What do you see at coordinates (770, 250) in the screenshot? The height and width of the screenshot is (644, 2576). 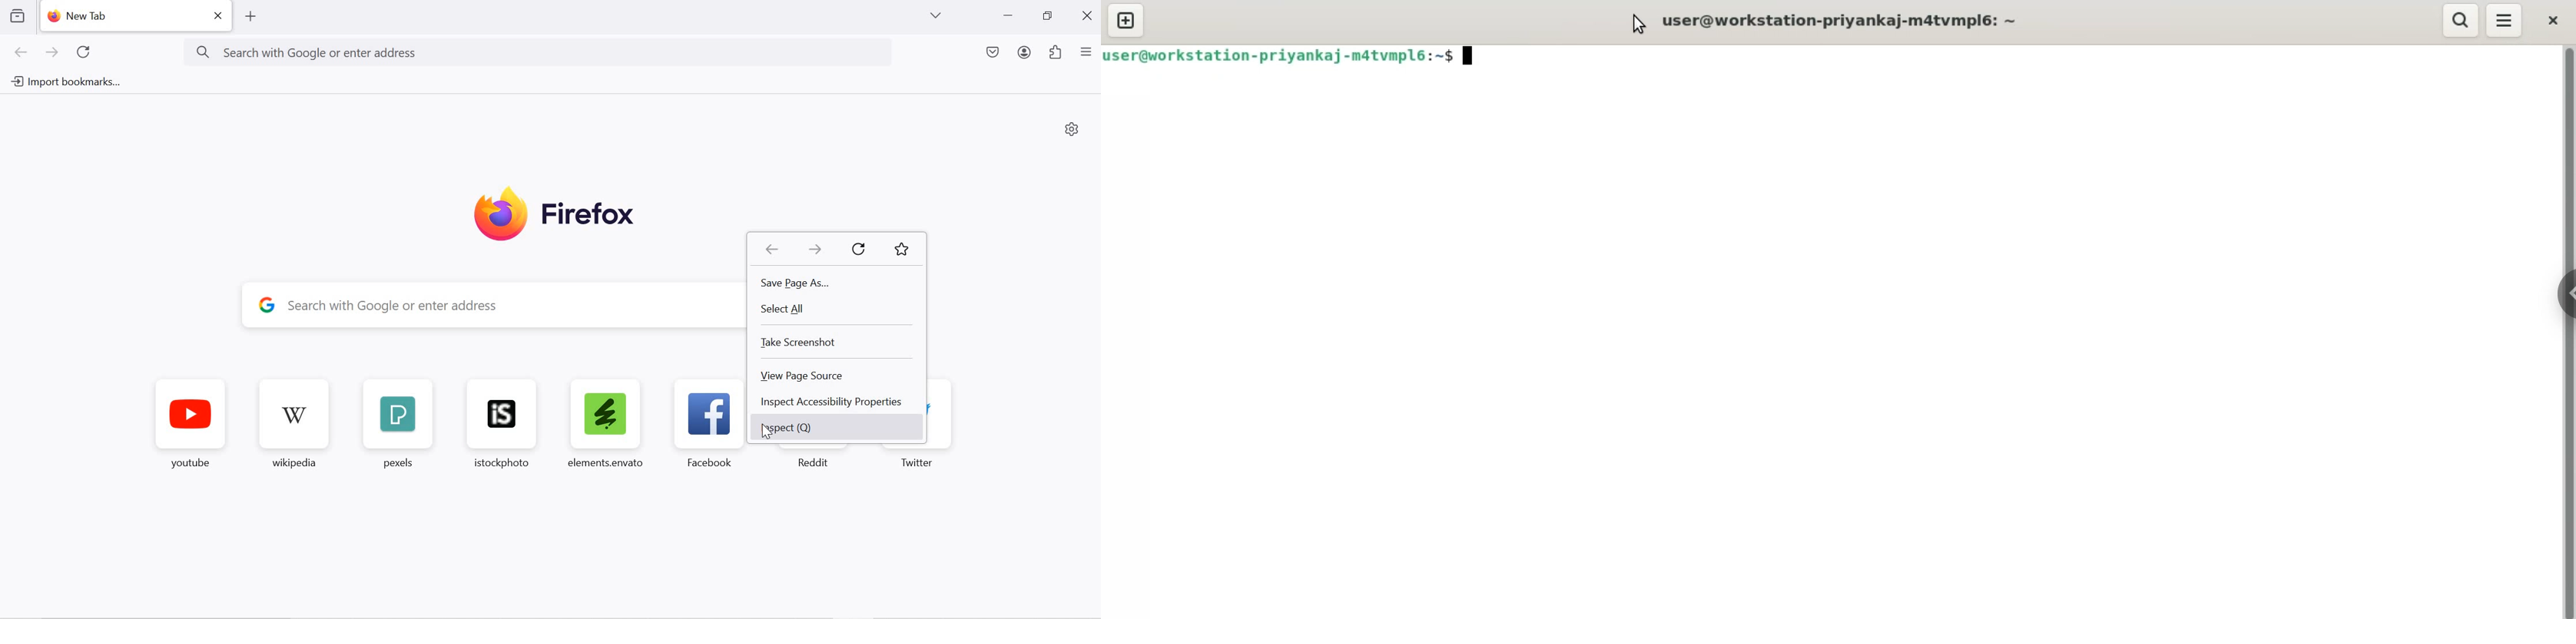 I see `previous` at bounding box center [770, 250].